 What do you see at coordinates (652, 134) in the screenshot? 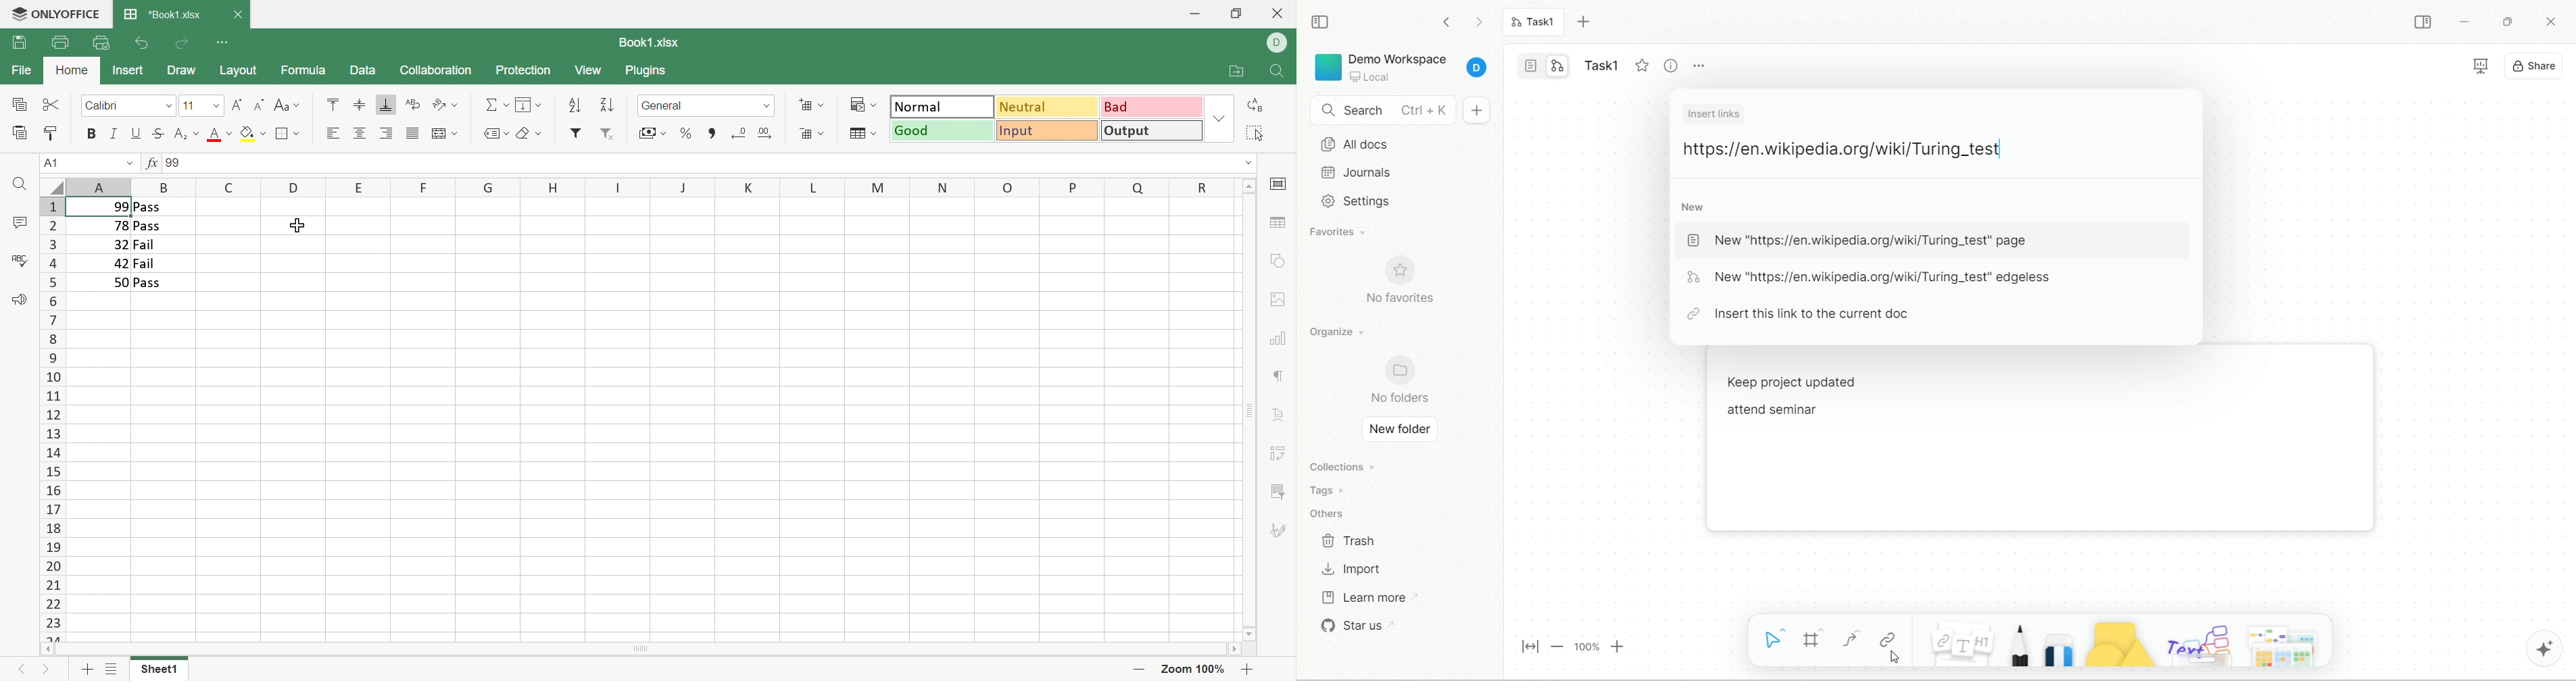
I see `Accounting style` at bounding box center [652, 134].